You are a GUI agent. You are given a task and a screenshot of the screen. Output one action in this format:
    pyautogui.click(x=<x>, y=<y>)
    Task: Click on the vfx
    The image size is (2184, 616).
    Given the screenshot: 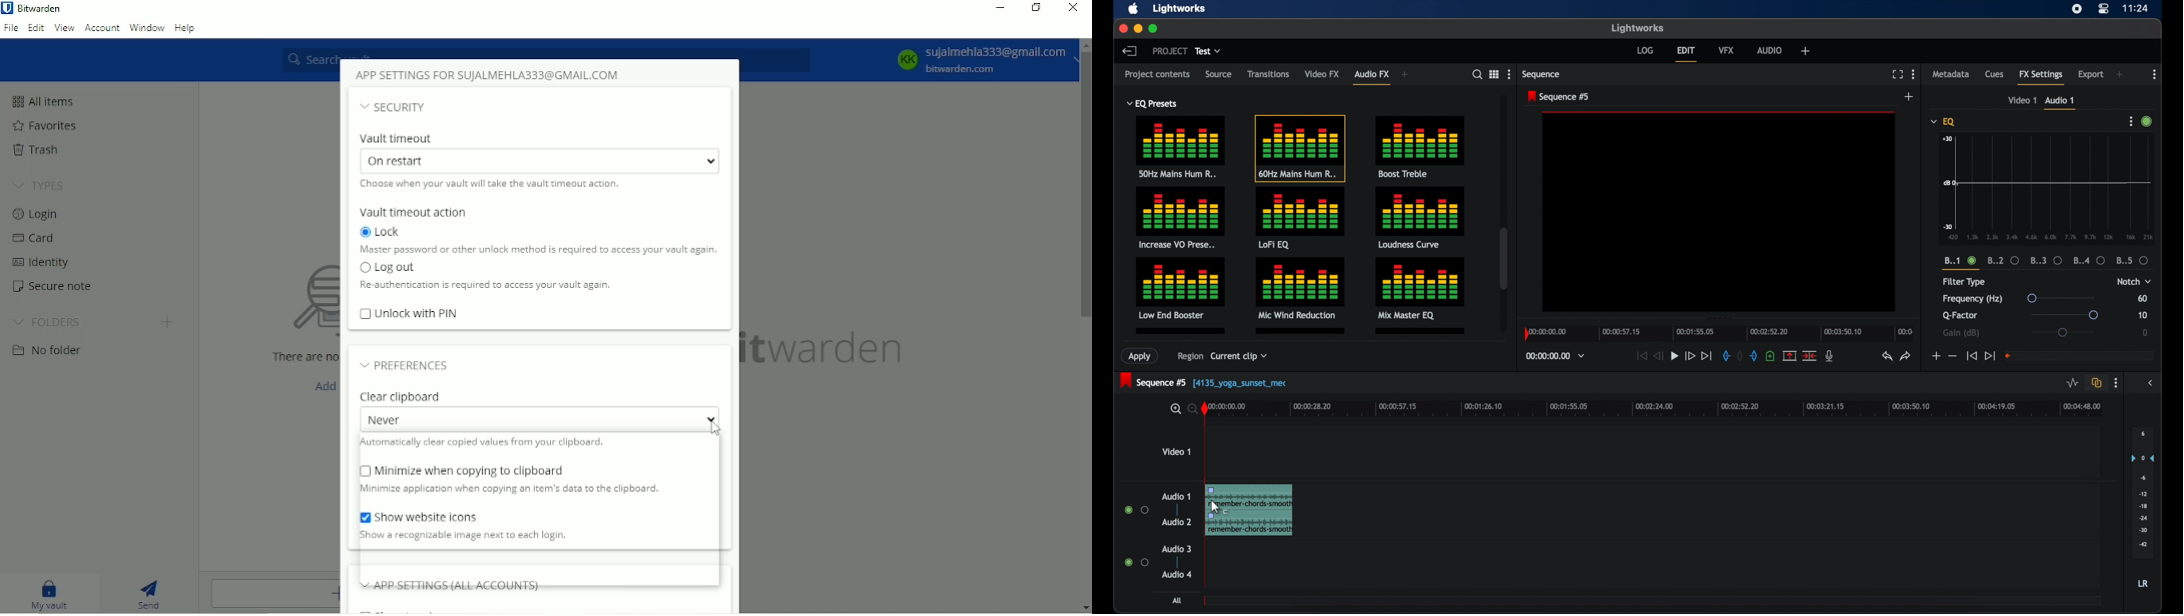 What is the action you would take?
    pyautogui.click(x=1726, y=50)
    